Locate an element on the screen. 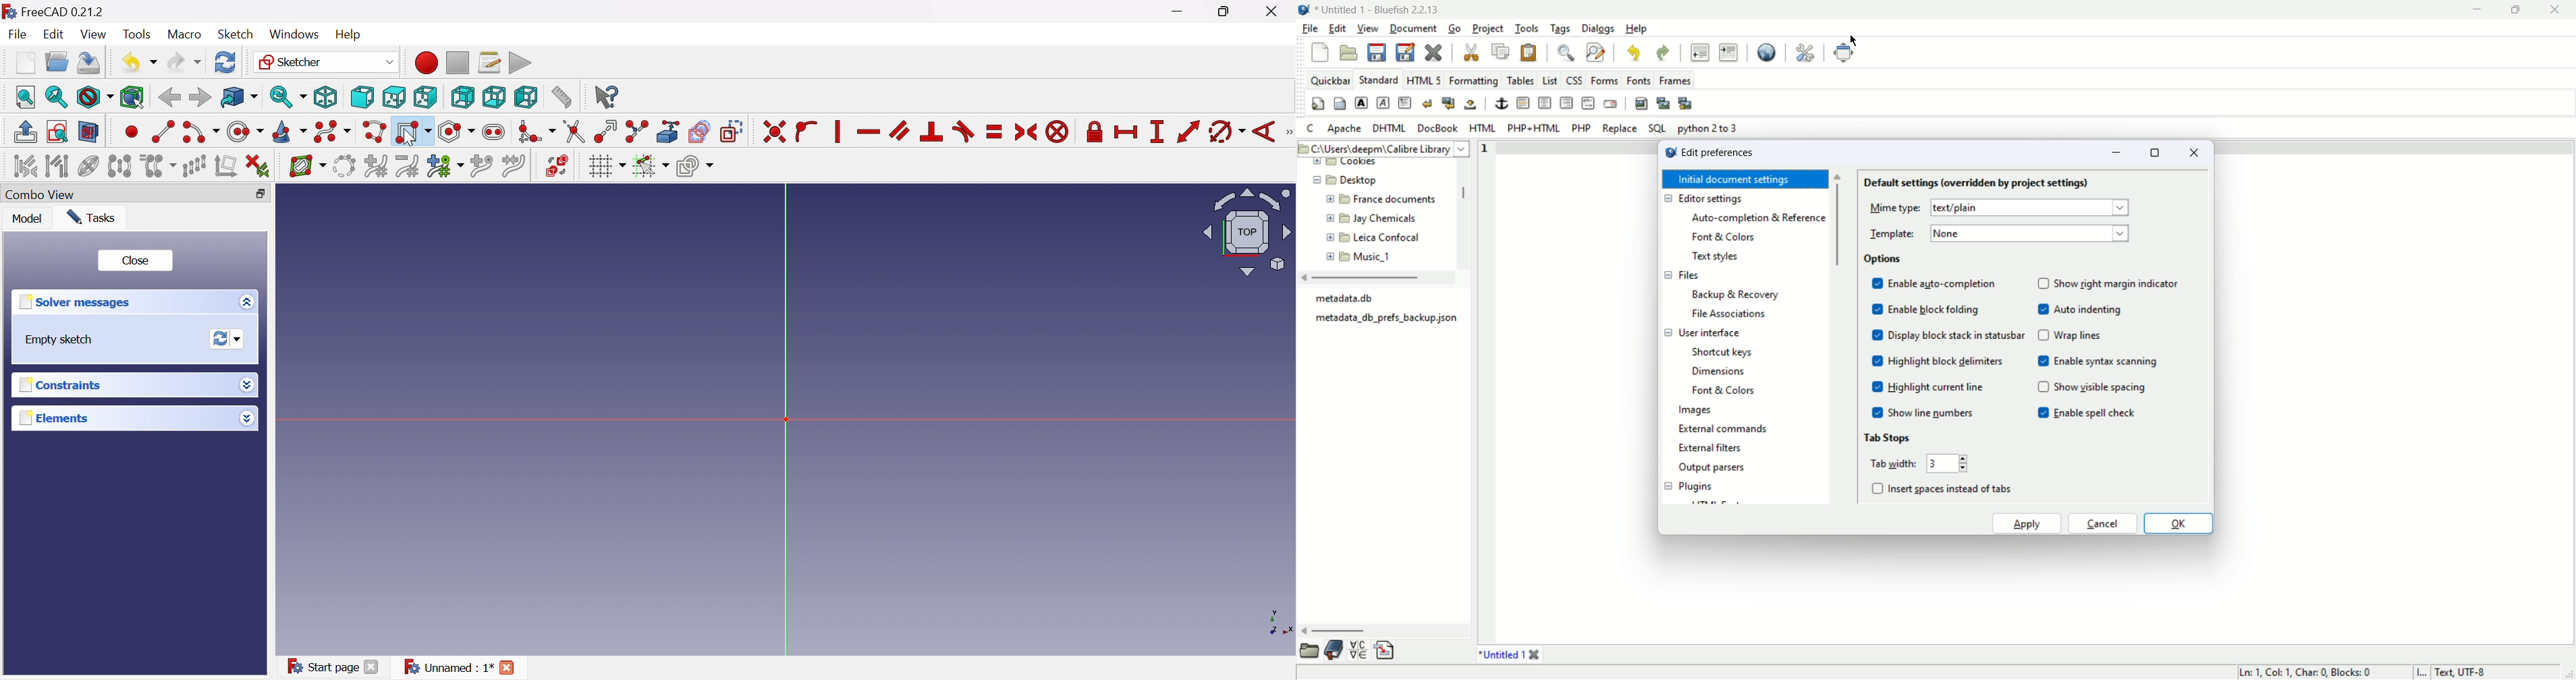  More options is located at coordinates (250, 385).